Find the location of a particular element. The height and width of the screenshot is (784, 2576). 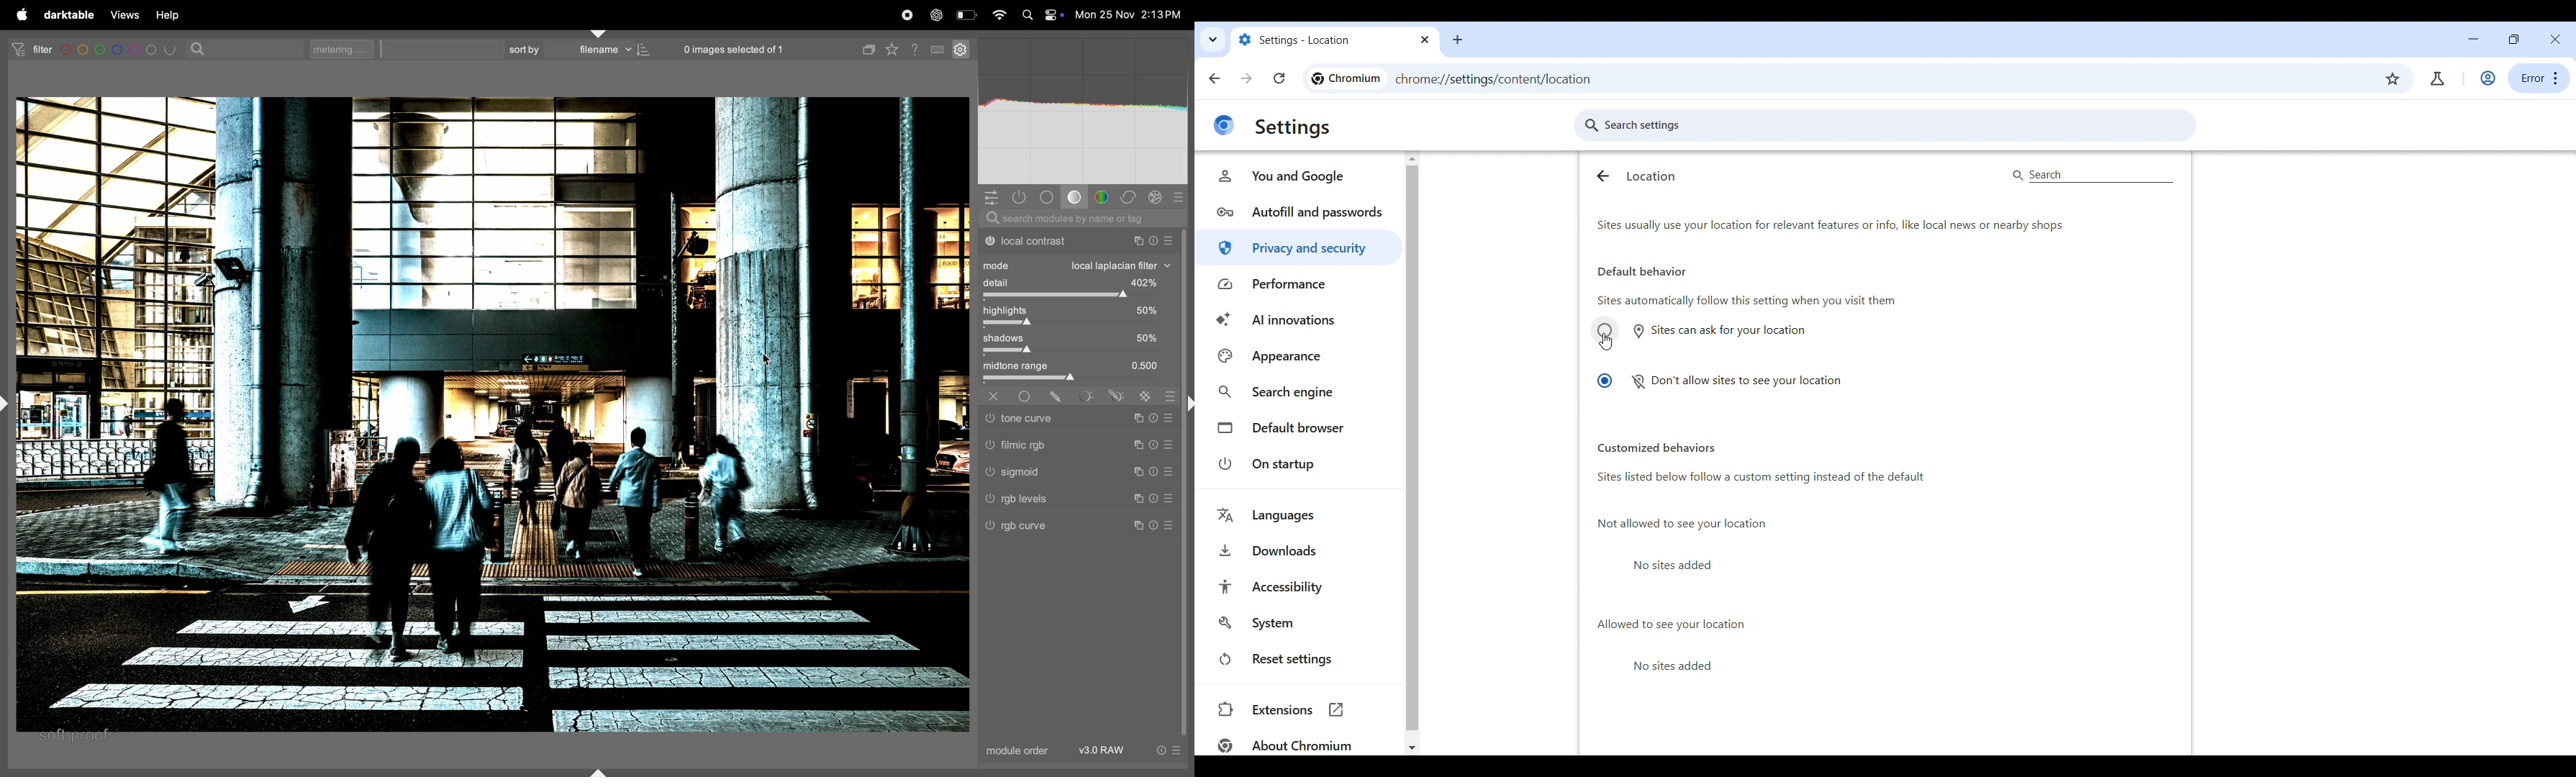

blending options is located at coordinates (1170, 393).